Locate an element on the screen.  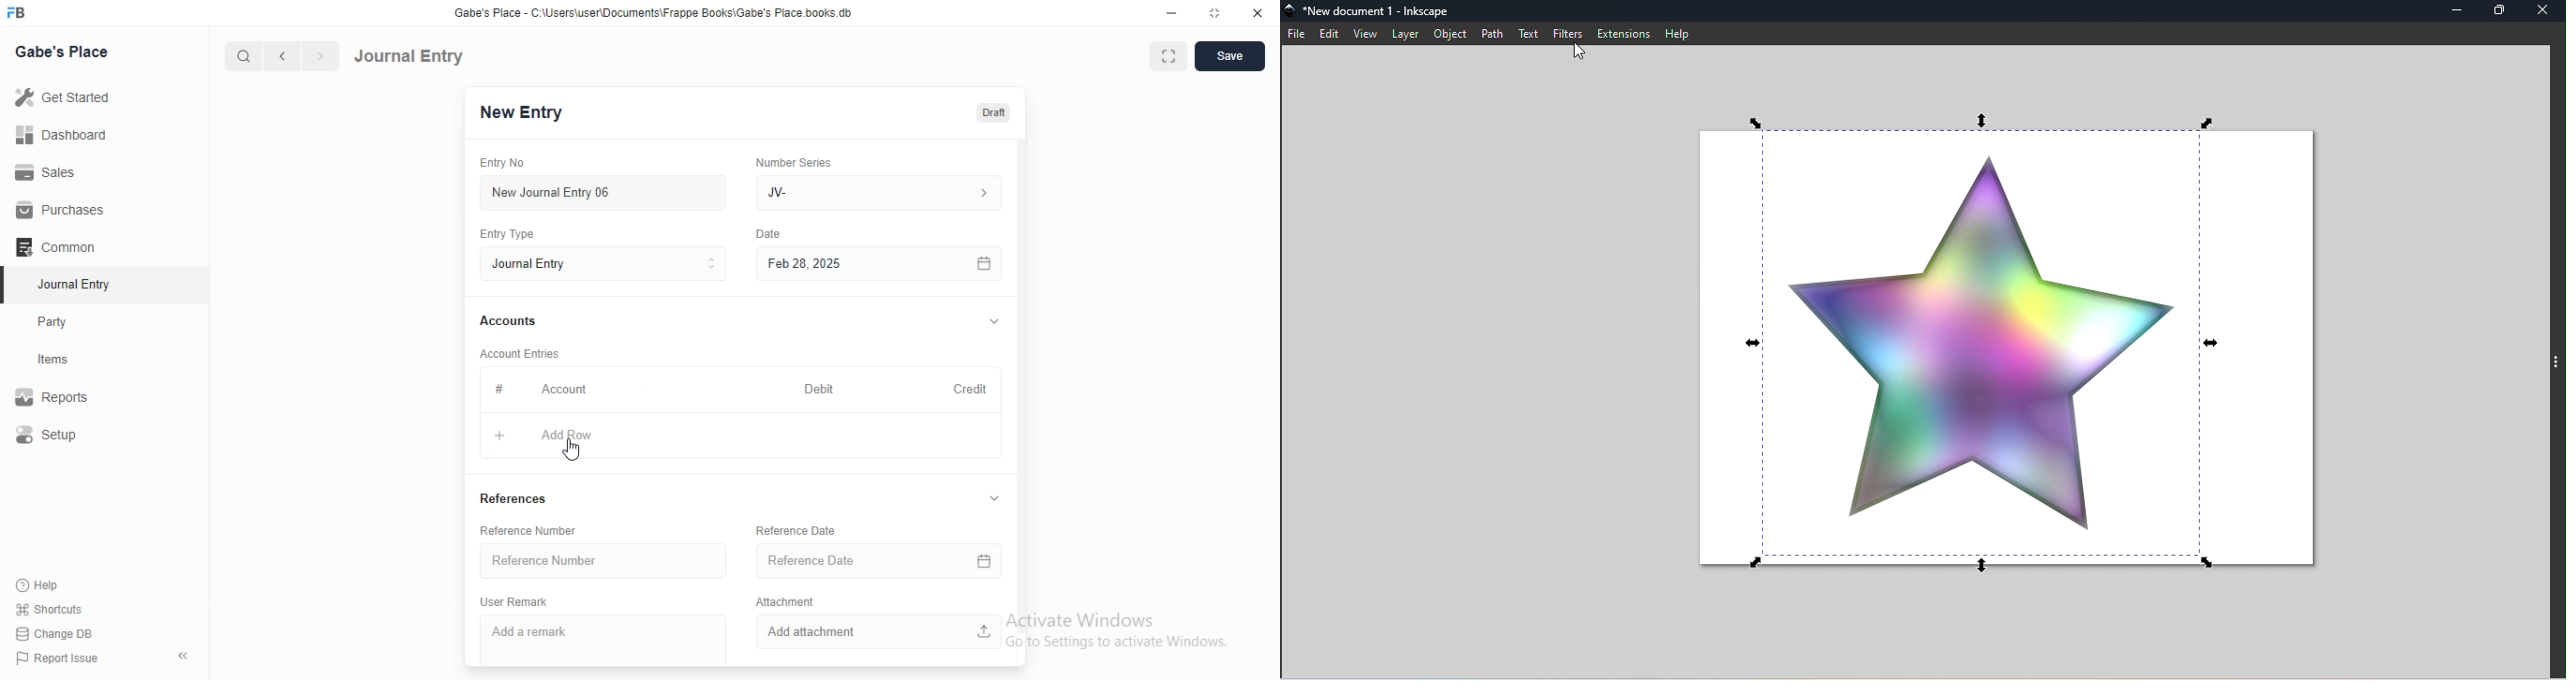
hide is located at coordinates (179, 657).